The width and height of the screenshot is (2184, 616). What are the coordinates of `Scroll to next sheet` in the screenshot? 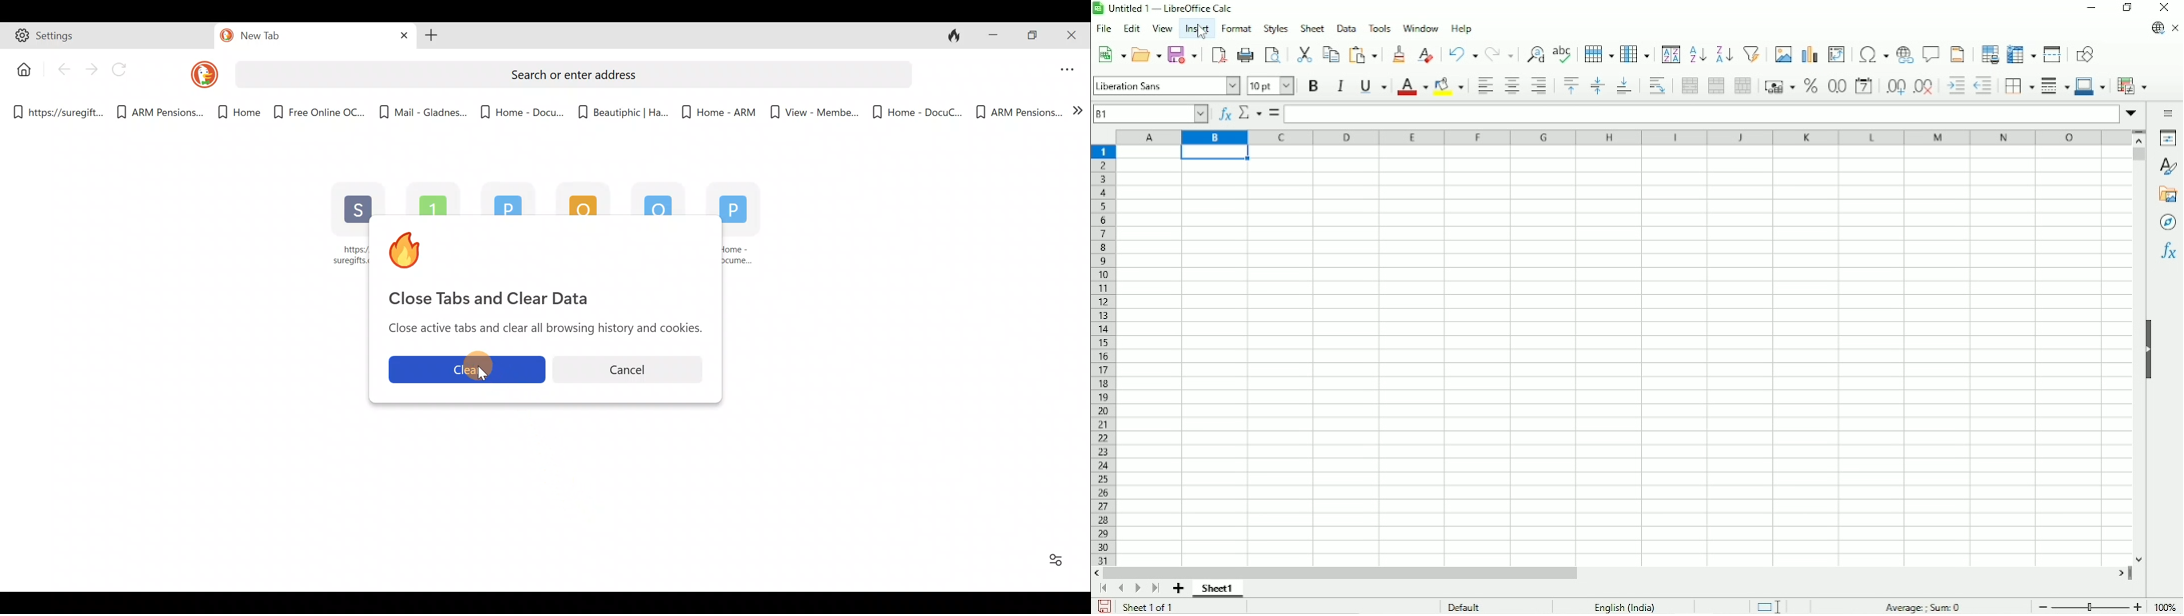 It's located at (1137, 589).